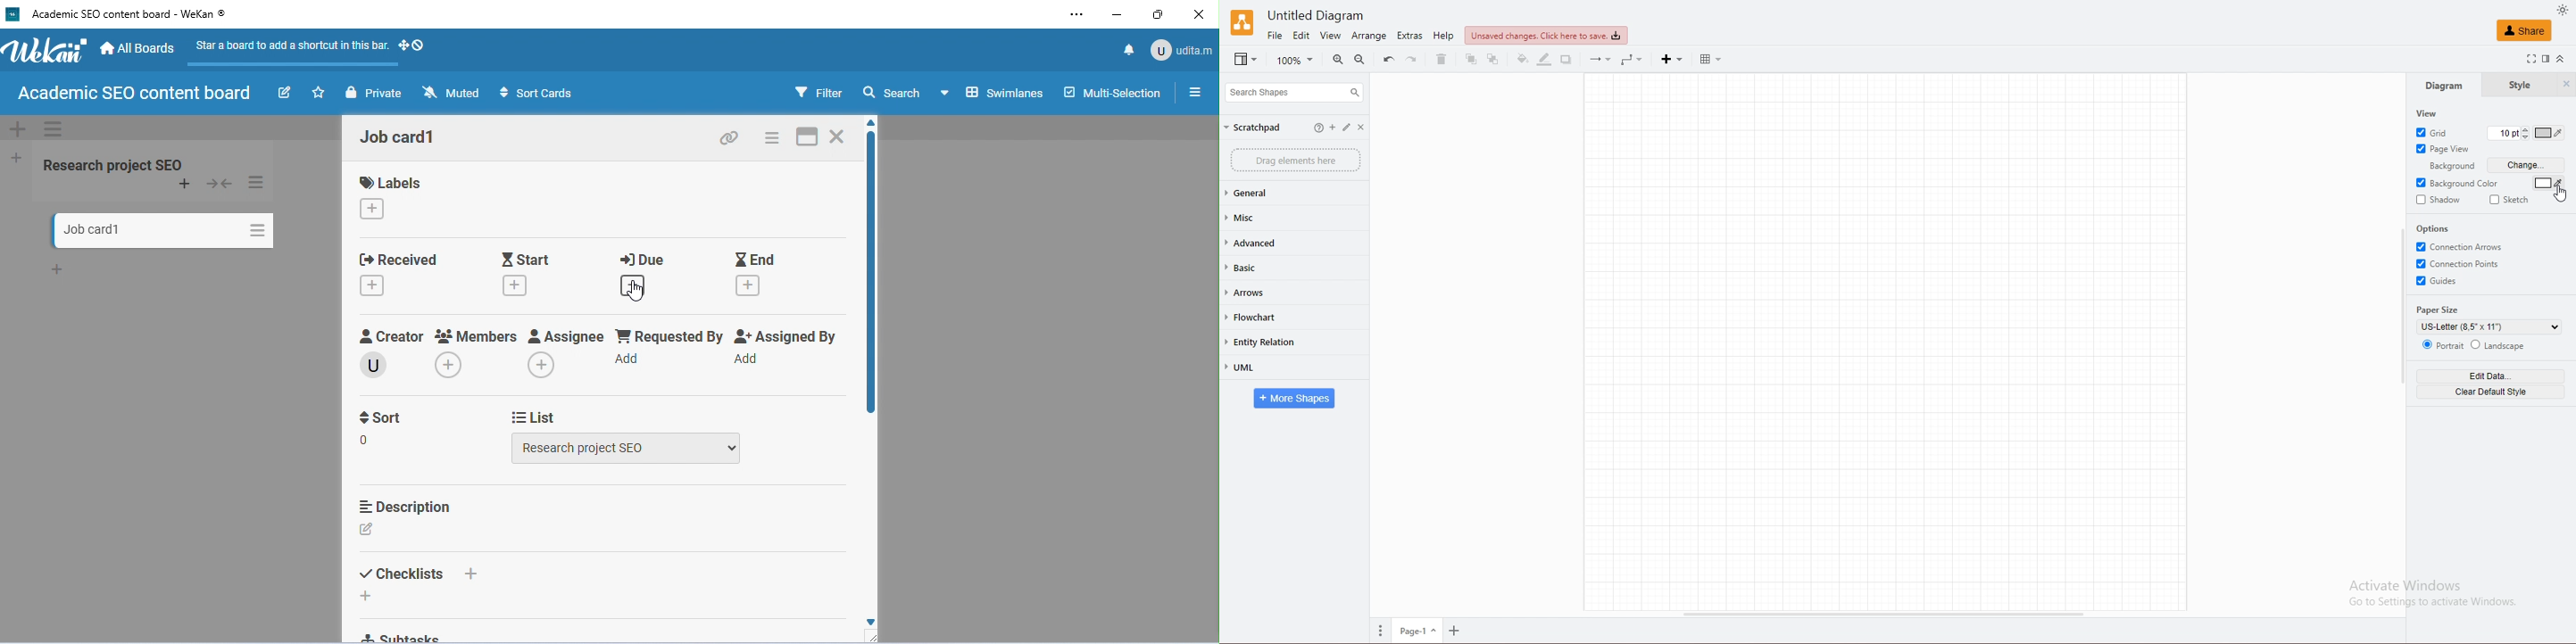 This screenshot has width=2576, height=644. I want to click on delete, so click(1441, 59).